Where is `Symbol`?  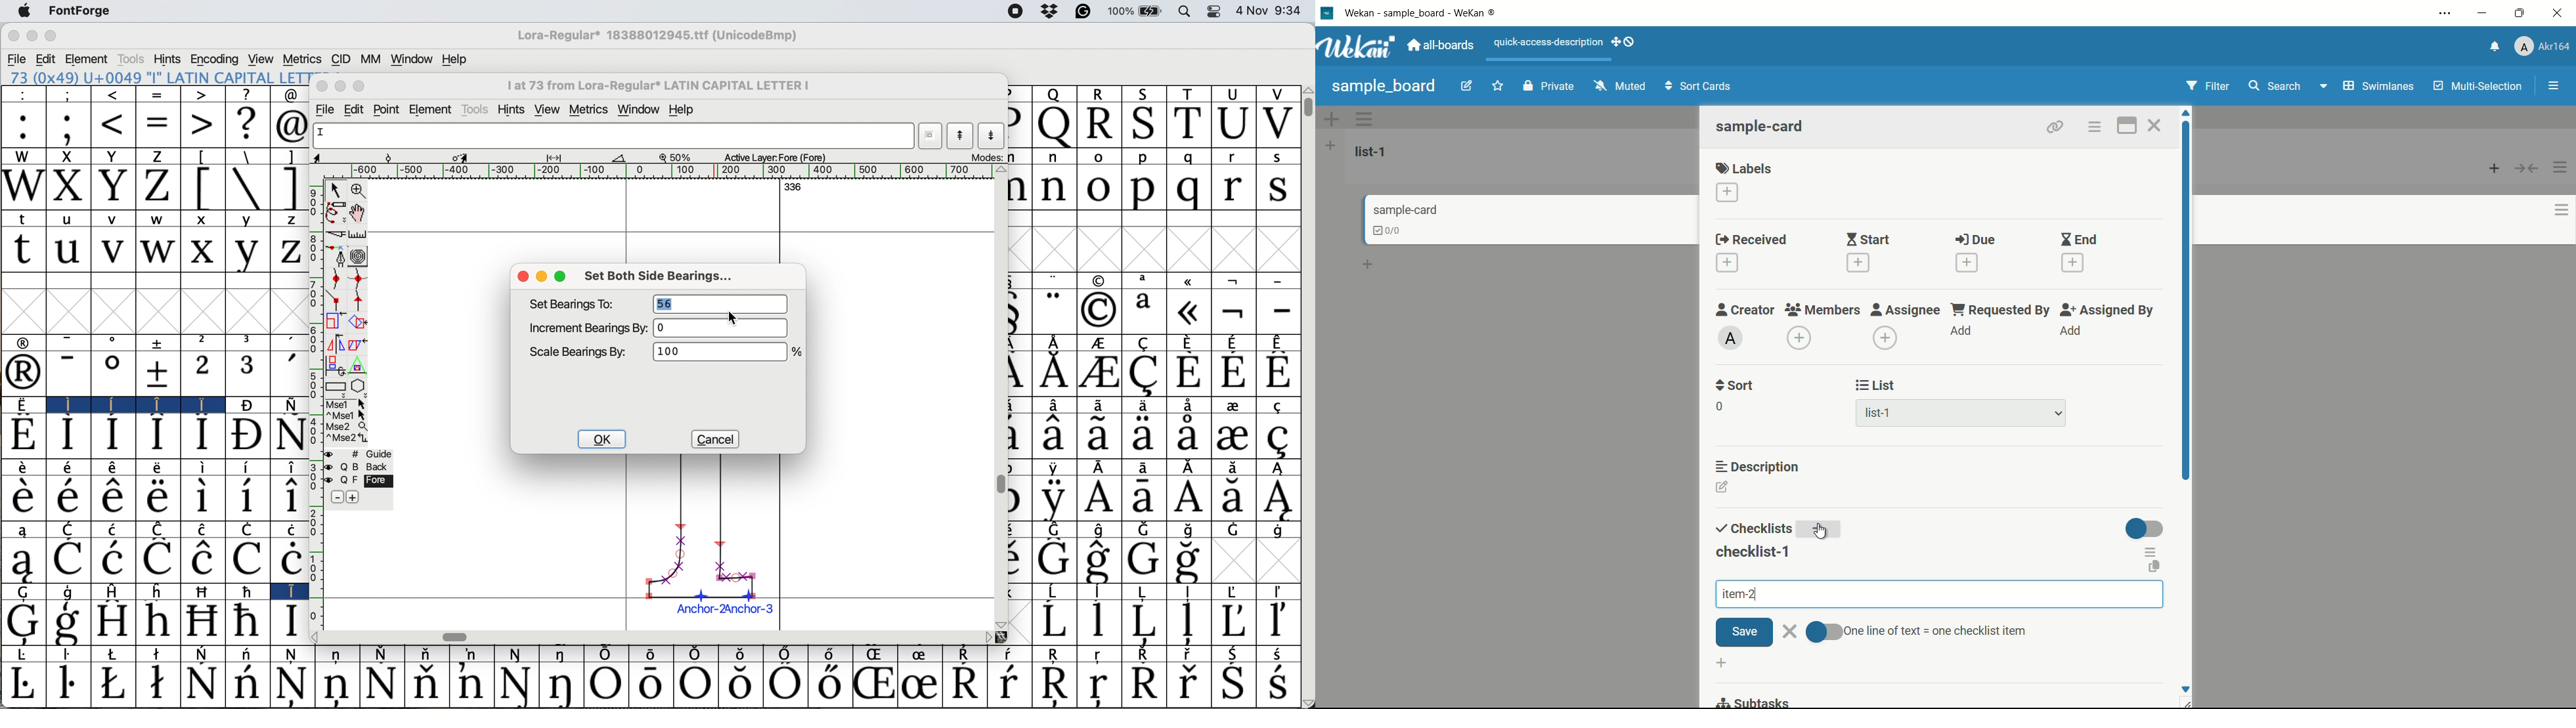
Symbol is located at coordinates (1103, 561).